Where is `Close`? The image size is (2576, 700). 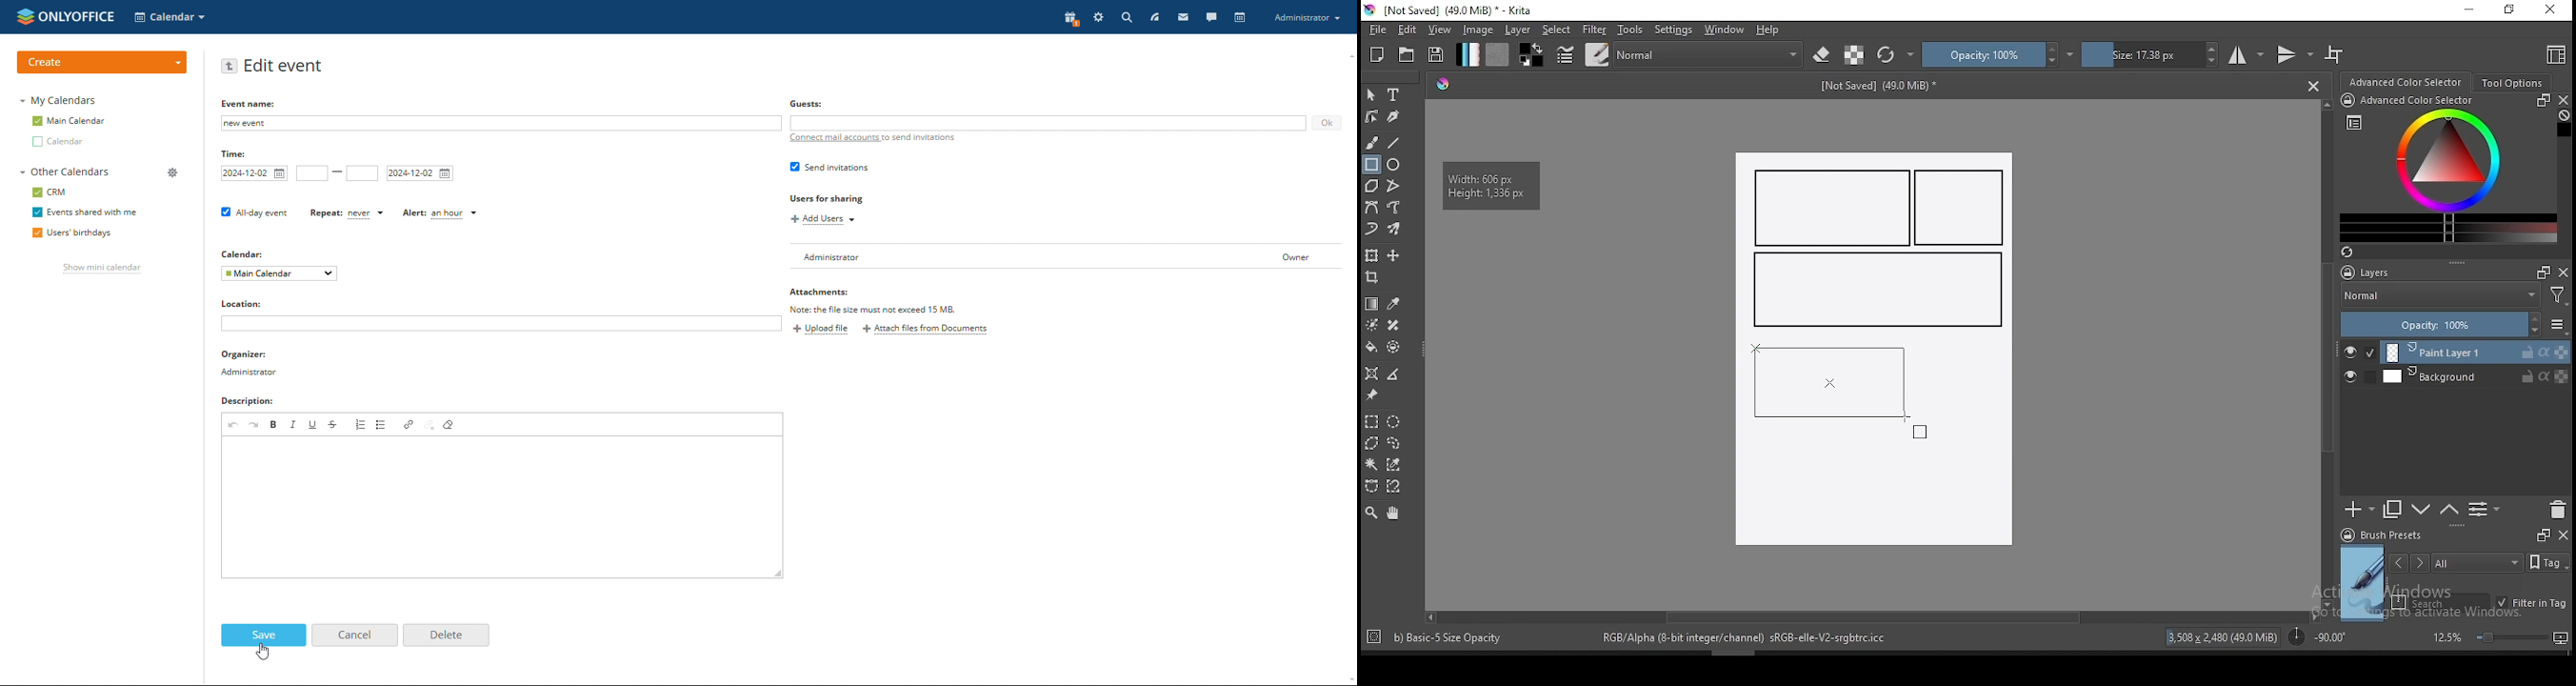 Close is located at coordinates (2313, 85).